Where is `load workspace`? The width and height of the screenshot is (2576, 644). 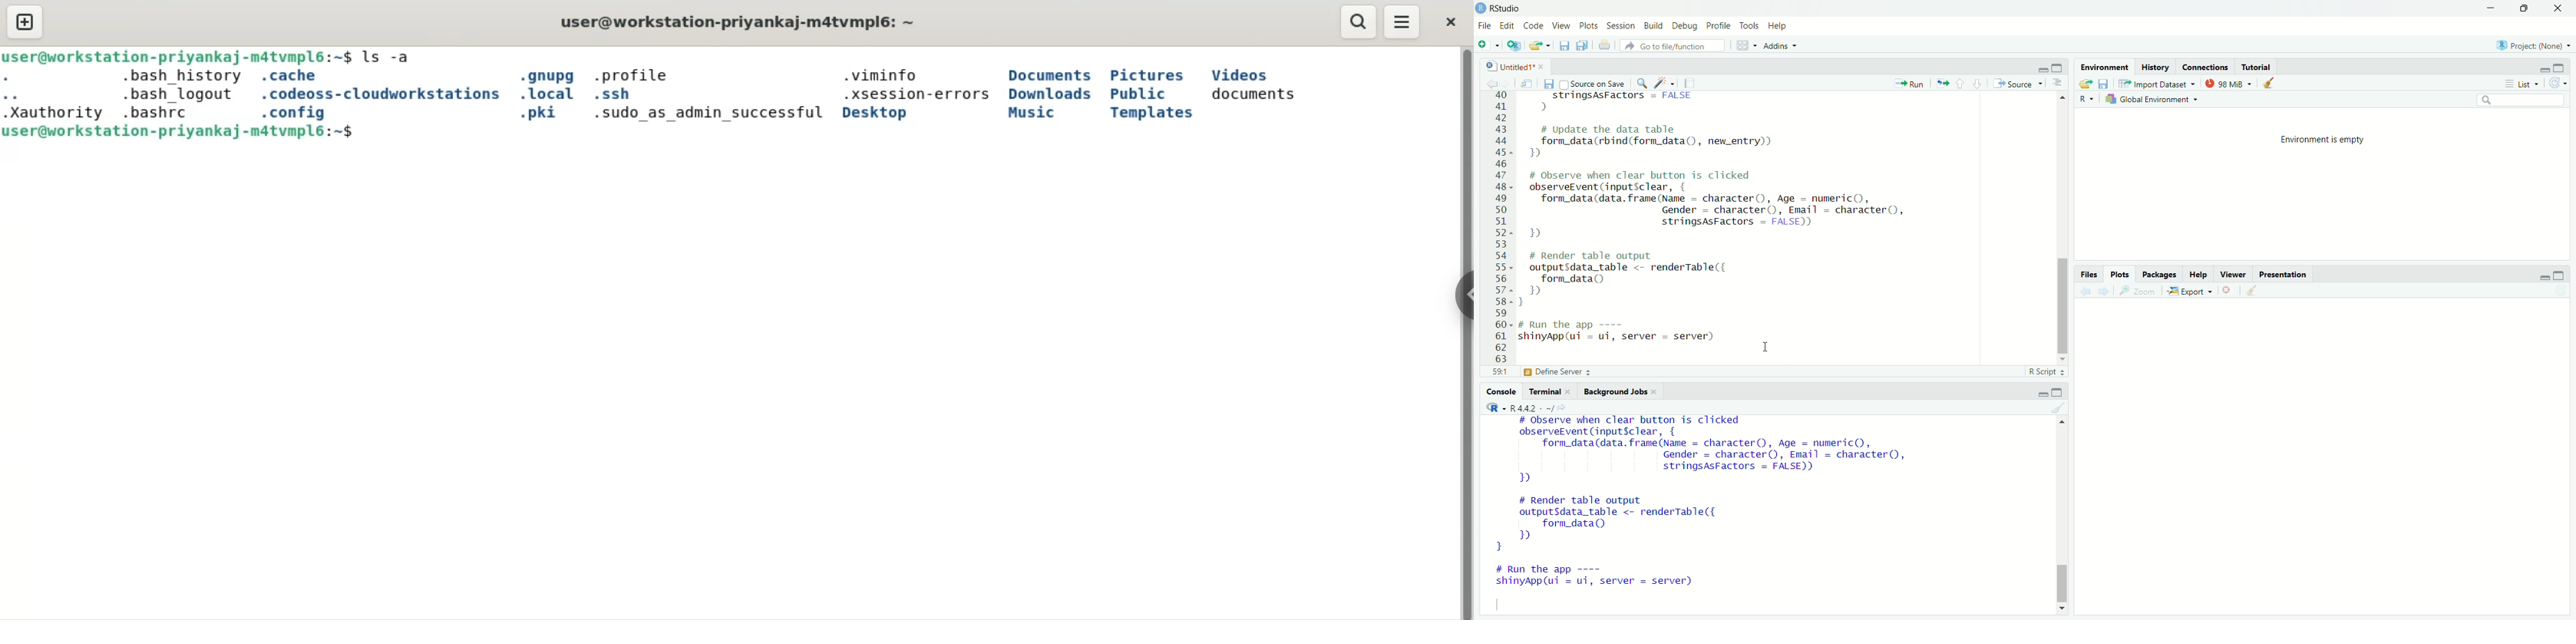 load workspace is located at coordinates (2084, 84).